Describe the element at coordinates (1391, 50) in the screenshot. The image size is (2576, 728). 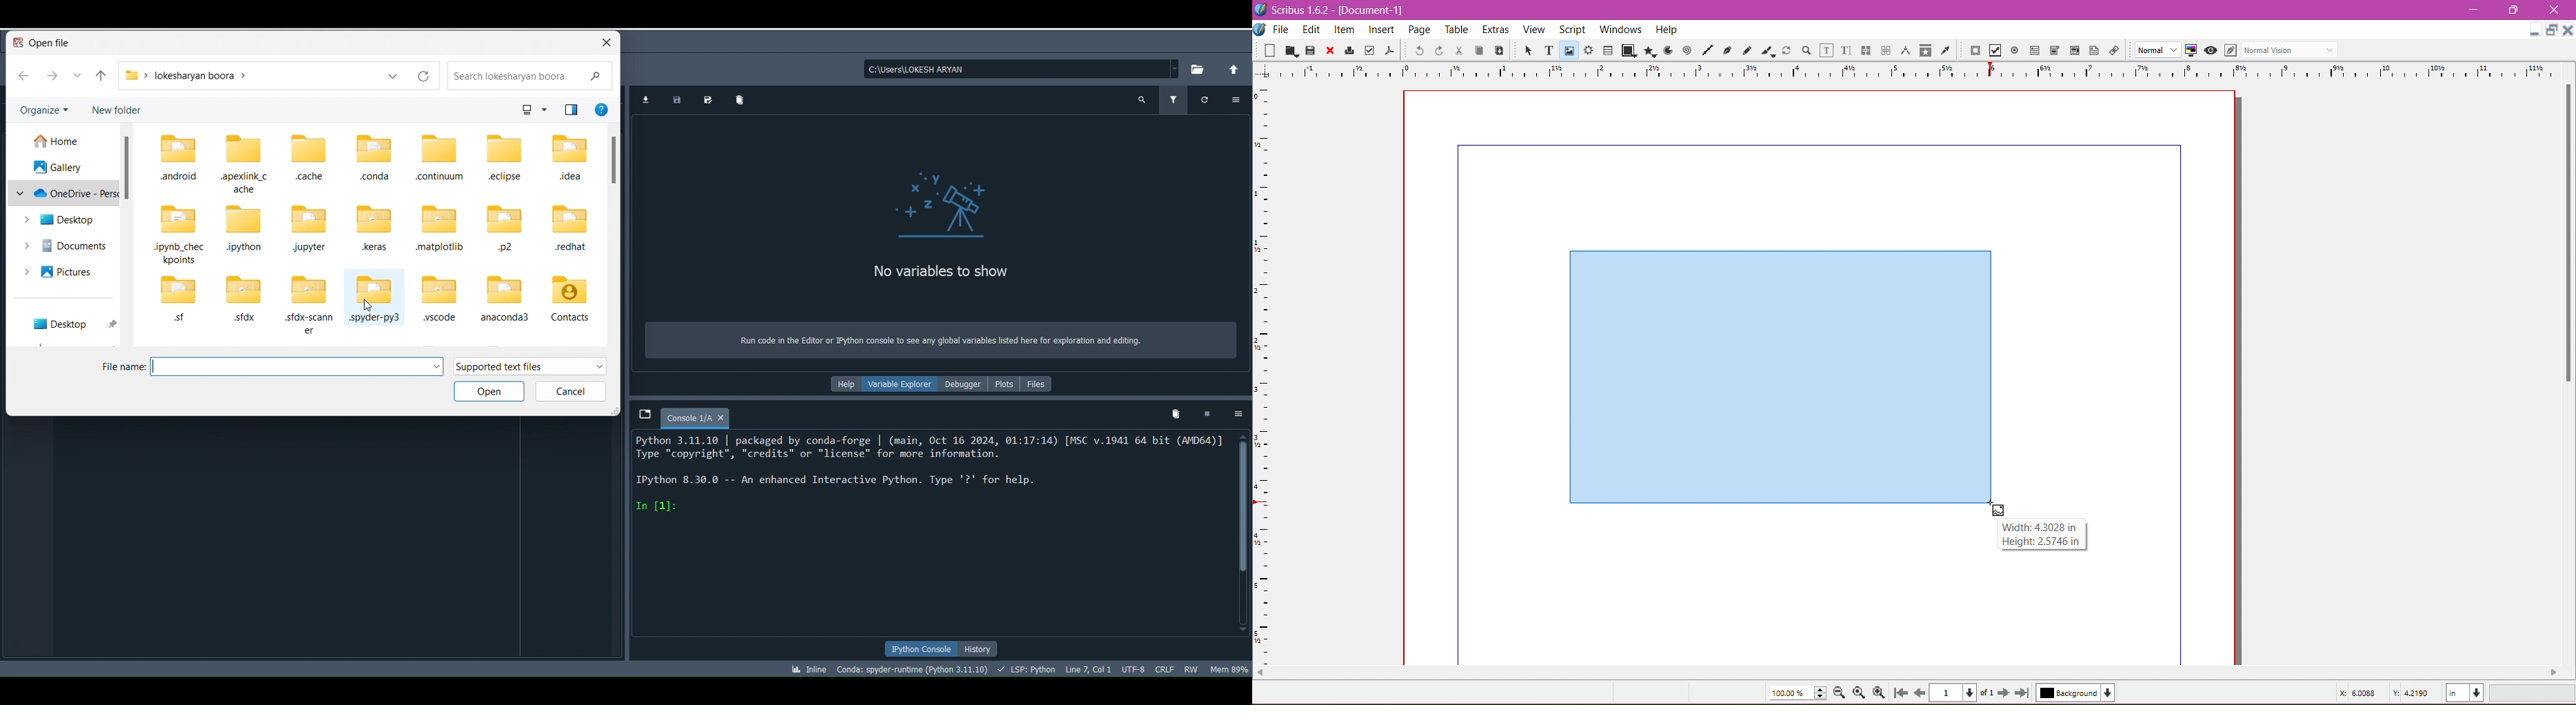
I see `Save as PDF` at that location.